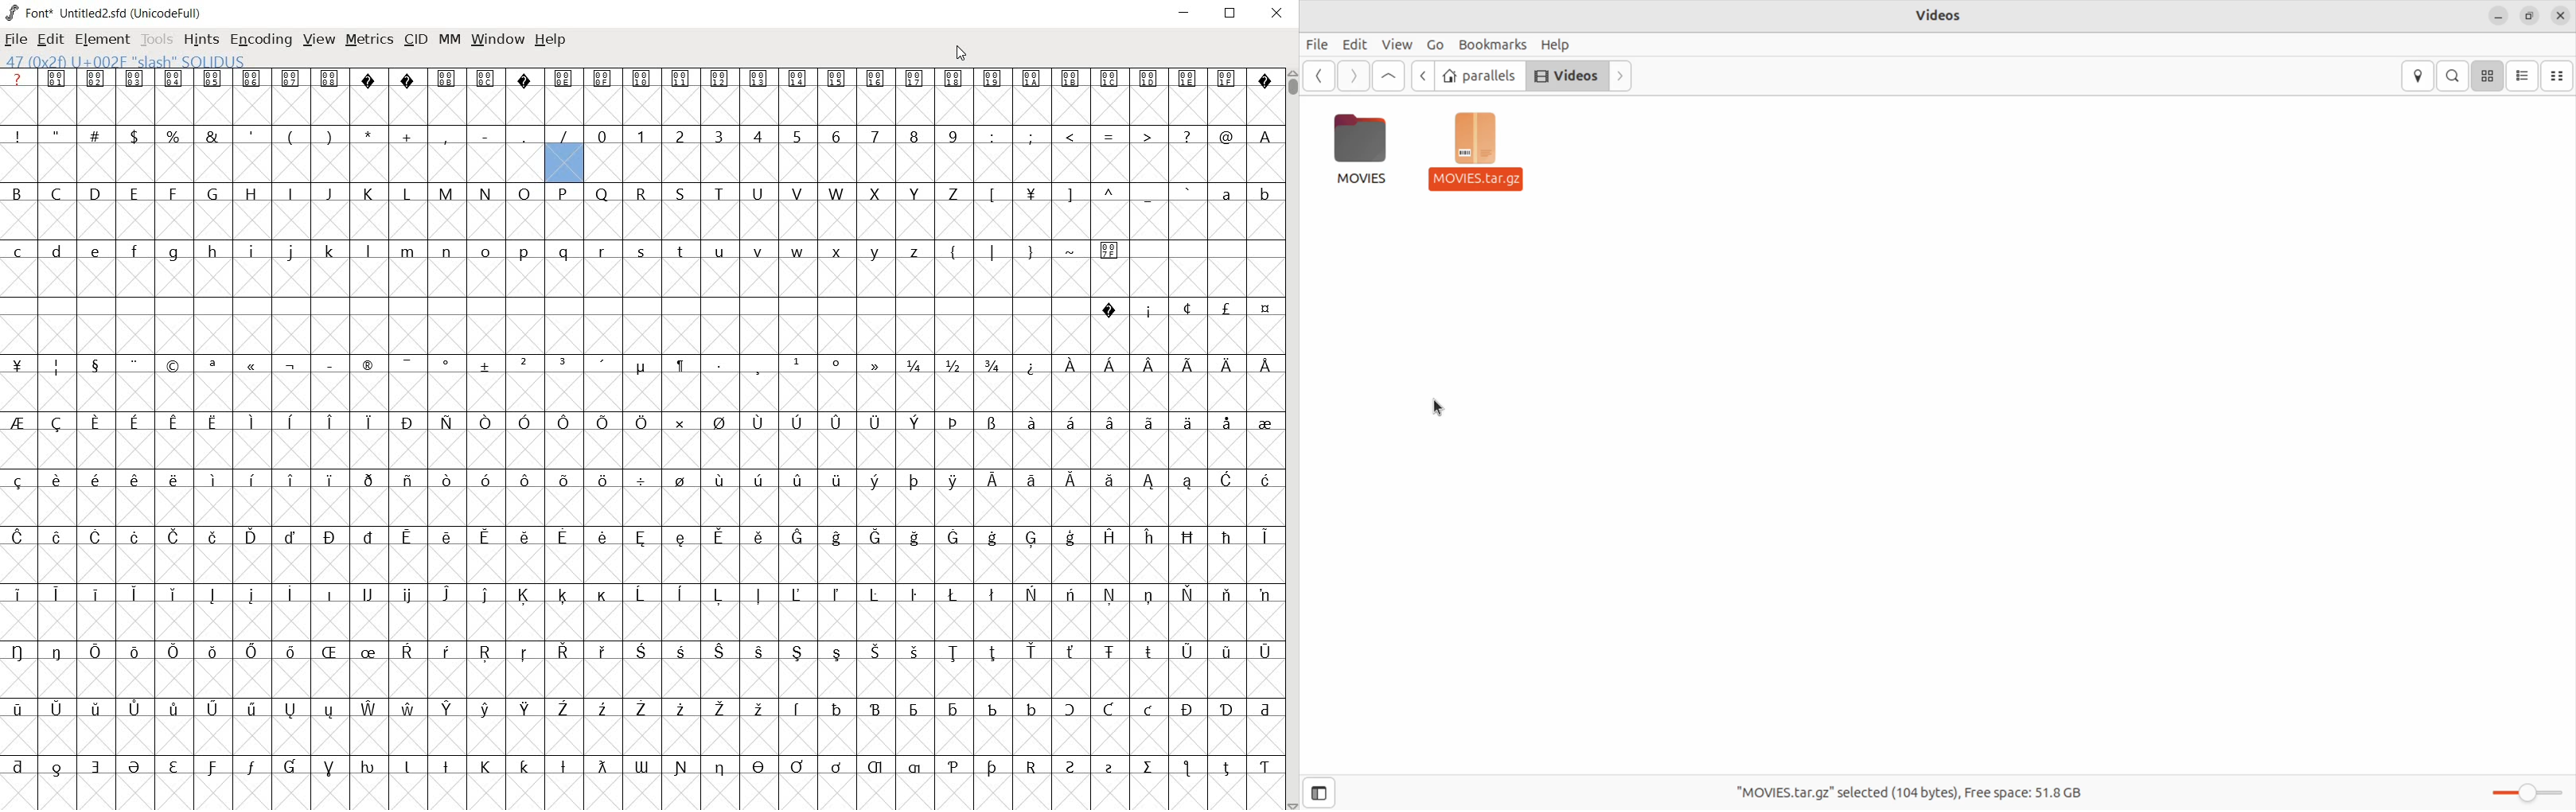 The height and width of the screenshot is (812, 2576). I want to click on HELP, so click(551, 41).